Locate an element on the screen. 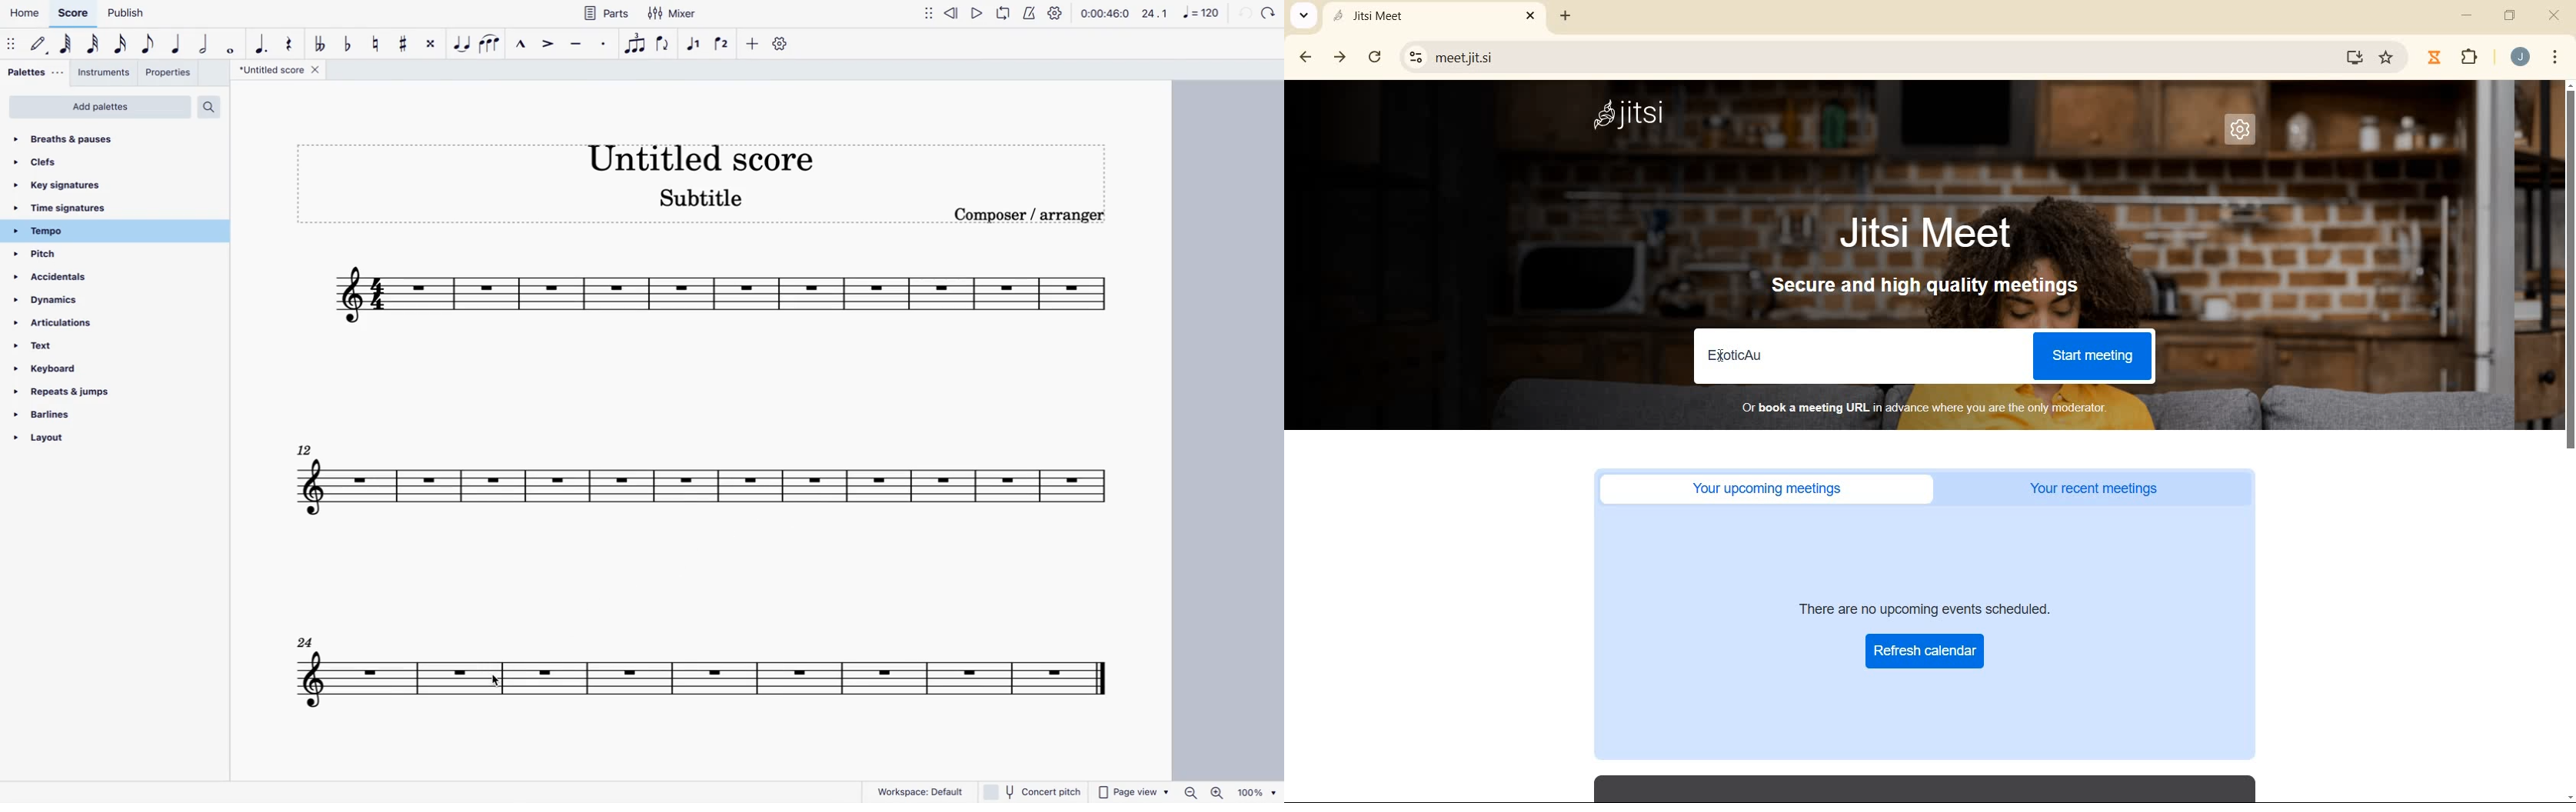 The height and width of the screenshot is (812, 2576). back is located at coordinates (1306, 58).